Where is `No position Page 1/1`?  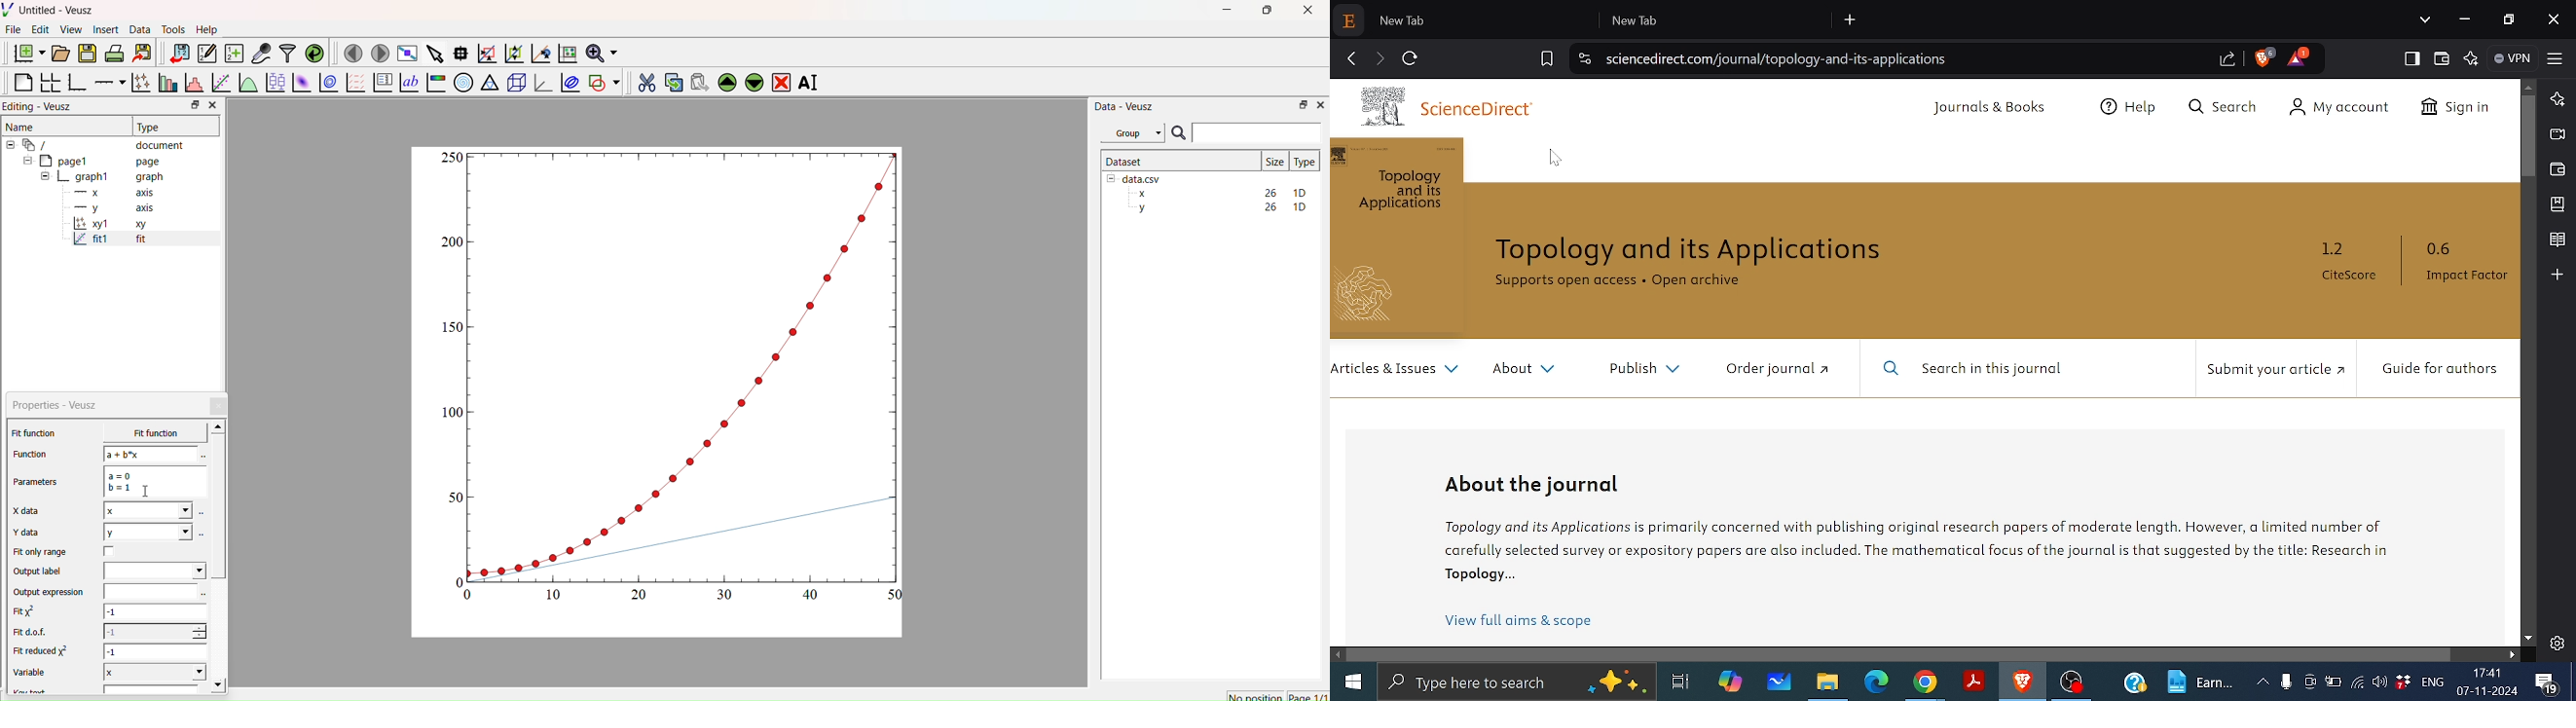 No position Page 1/1 is located at coordinates (1277, 696).